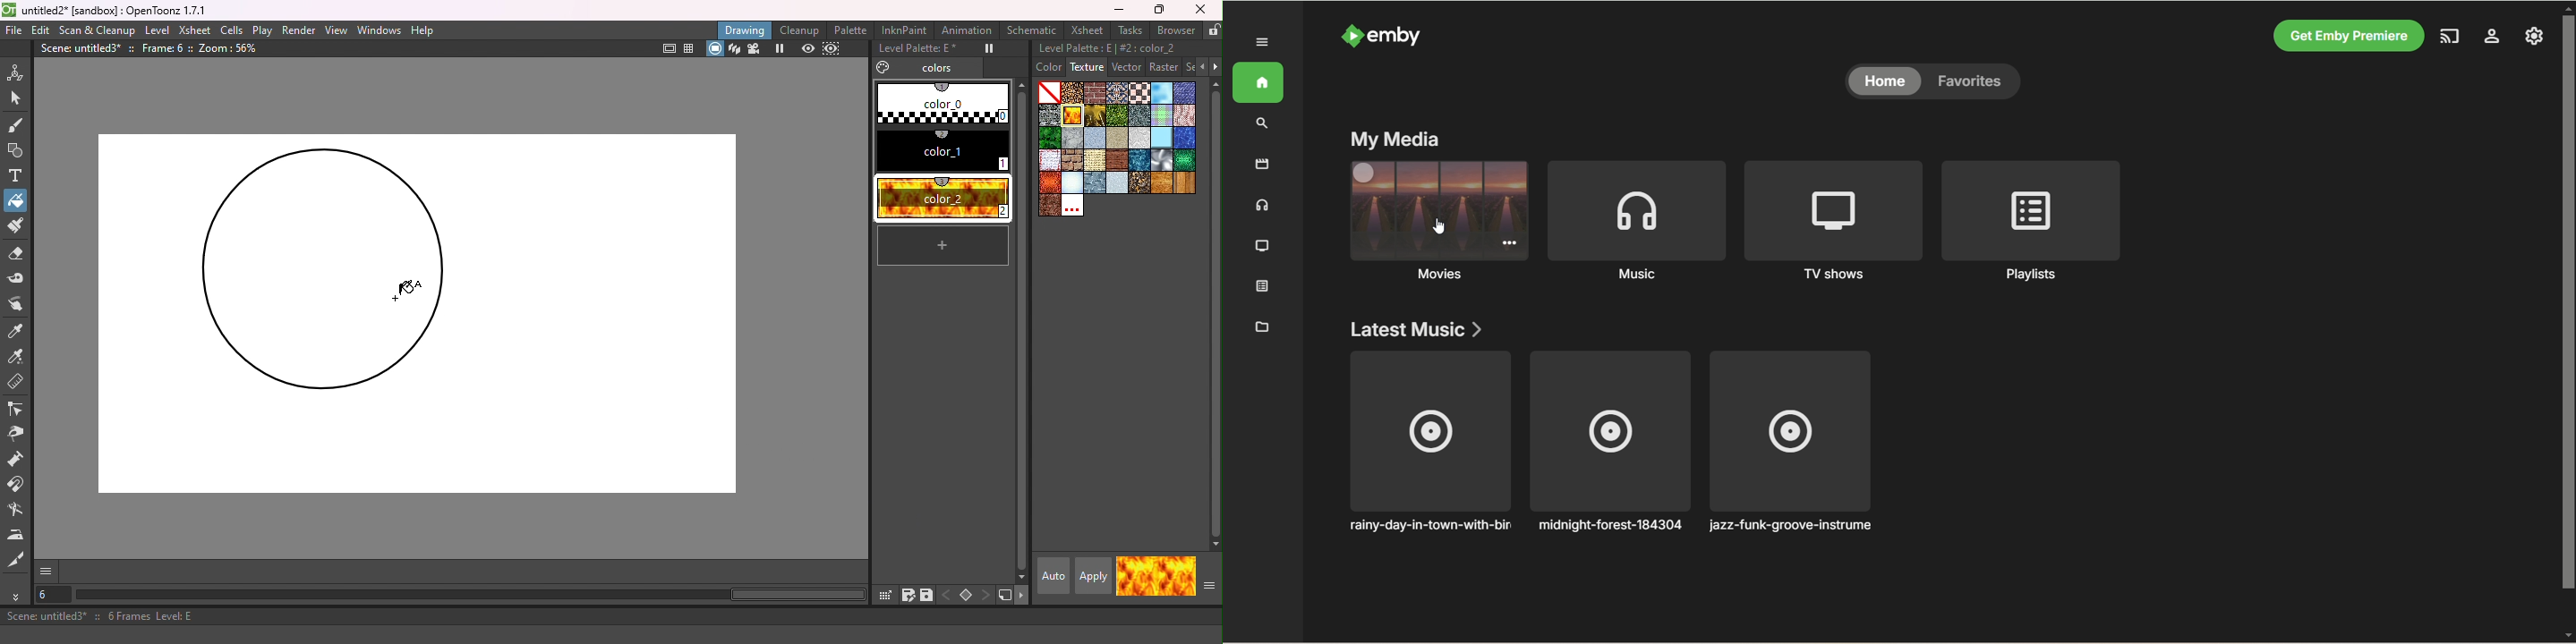  What do you see at coordinates (1263, 247) in the screenshot?
I see `TV shows` at bounding box center [1263, 247].